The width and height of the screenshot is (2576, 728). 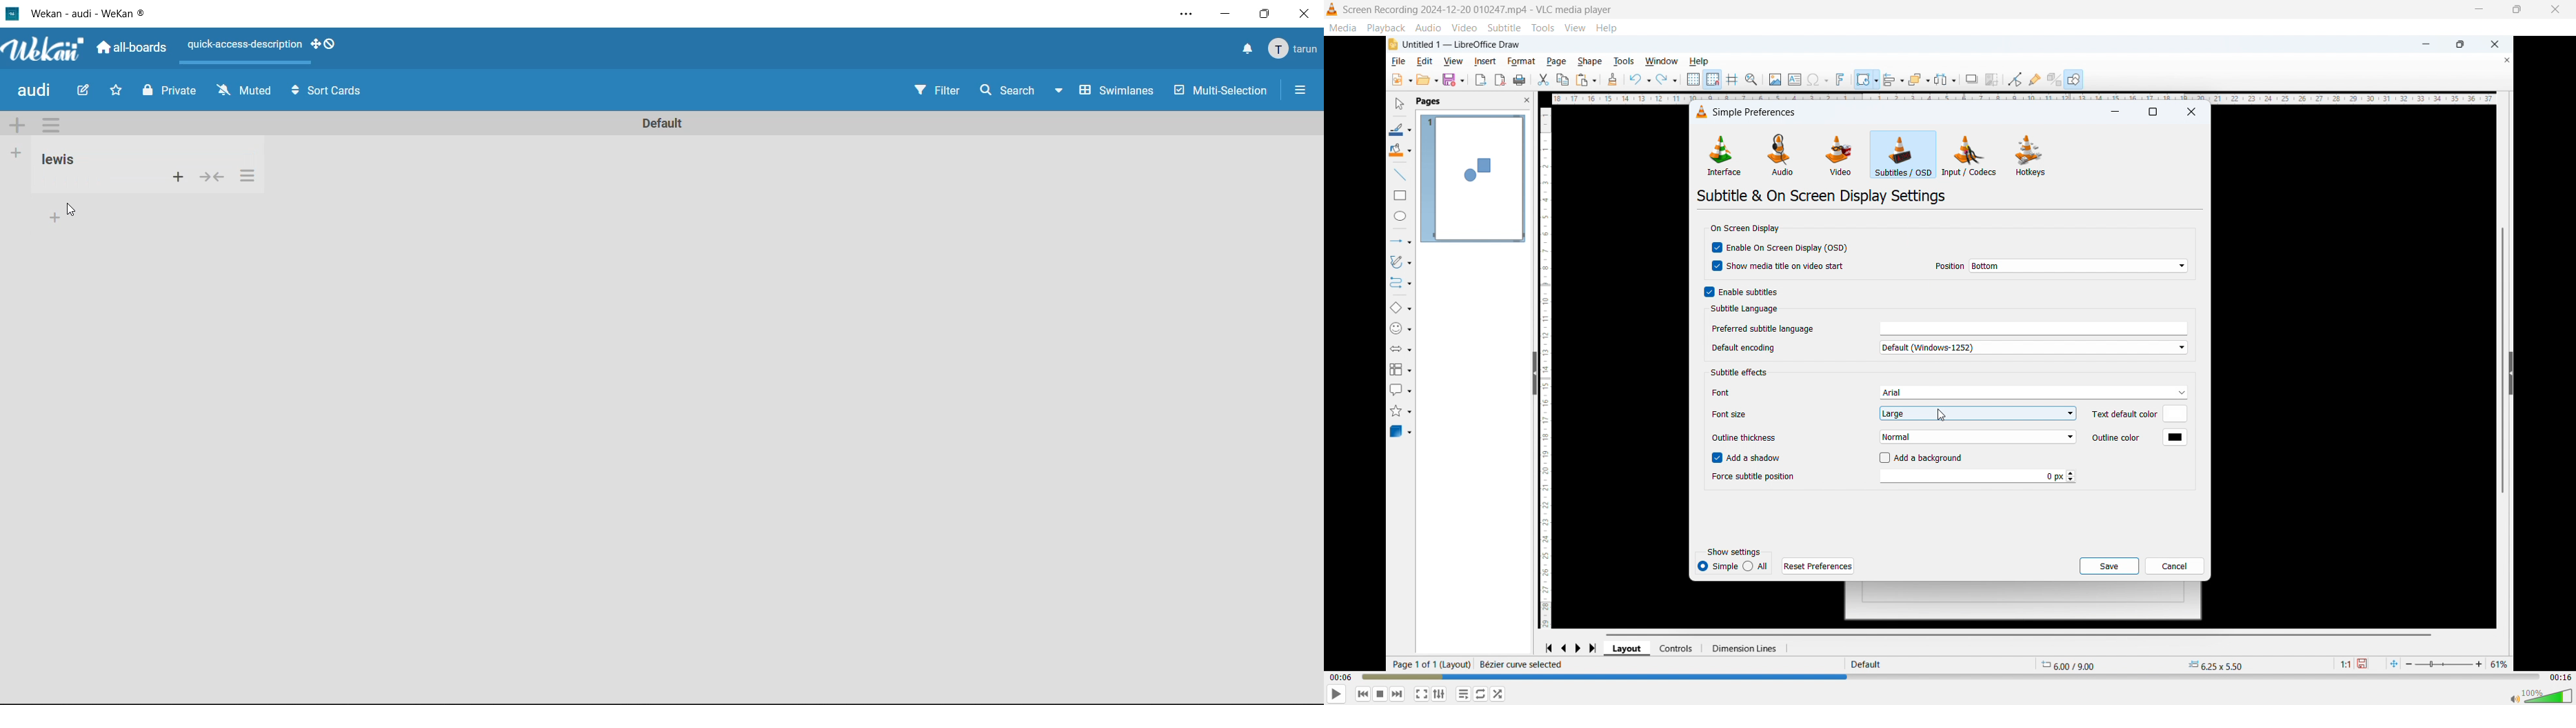 I want to click on Text default color, so click(x=2122, y=414).